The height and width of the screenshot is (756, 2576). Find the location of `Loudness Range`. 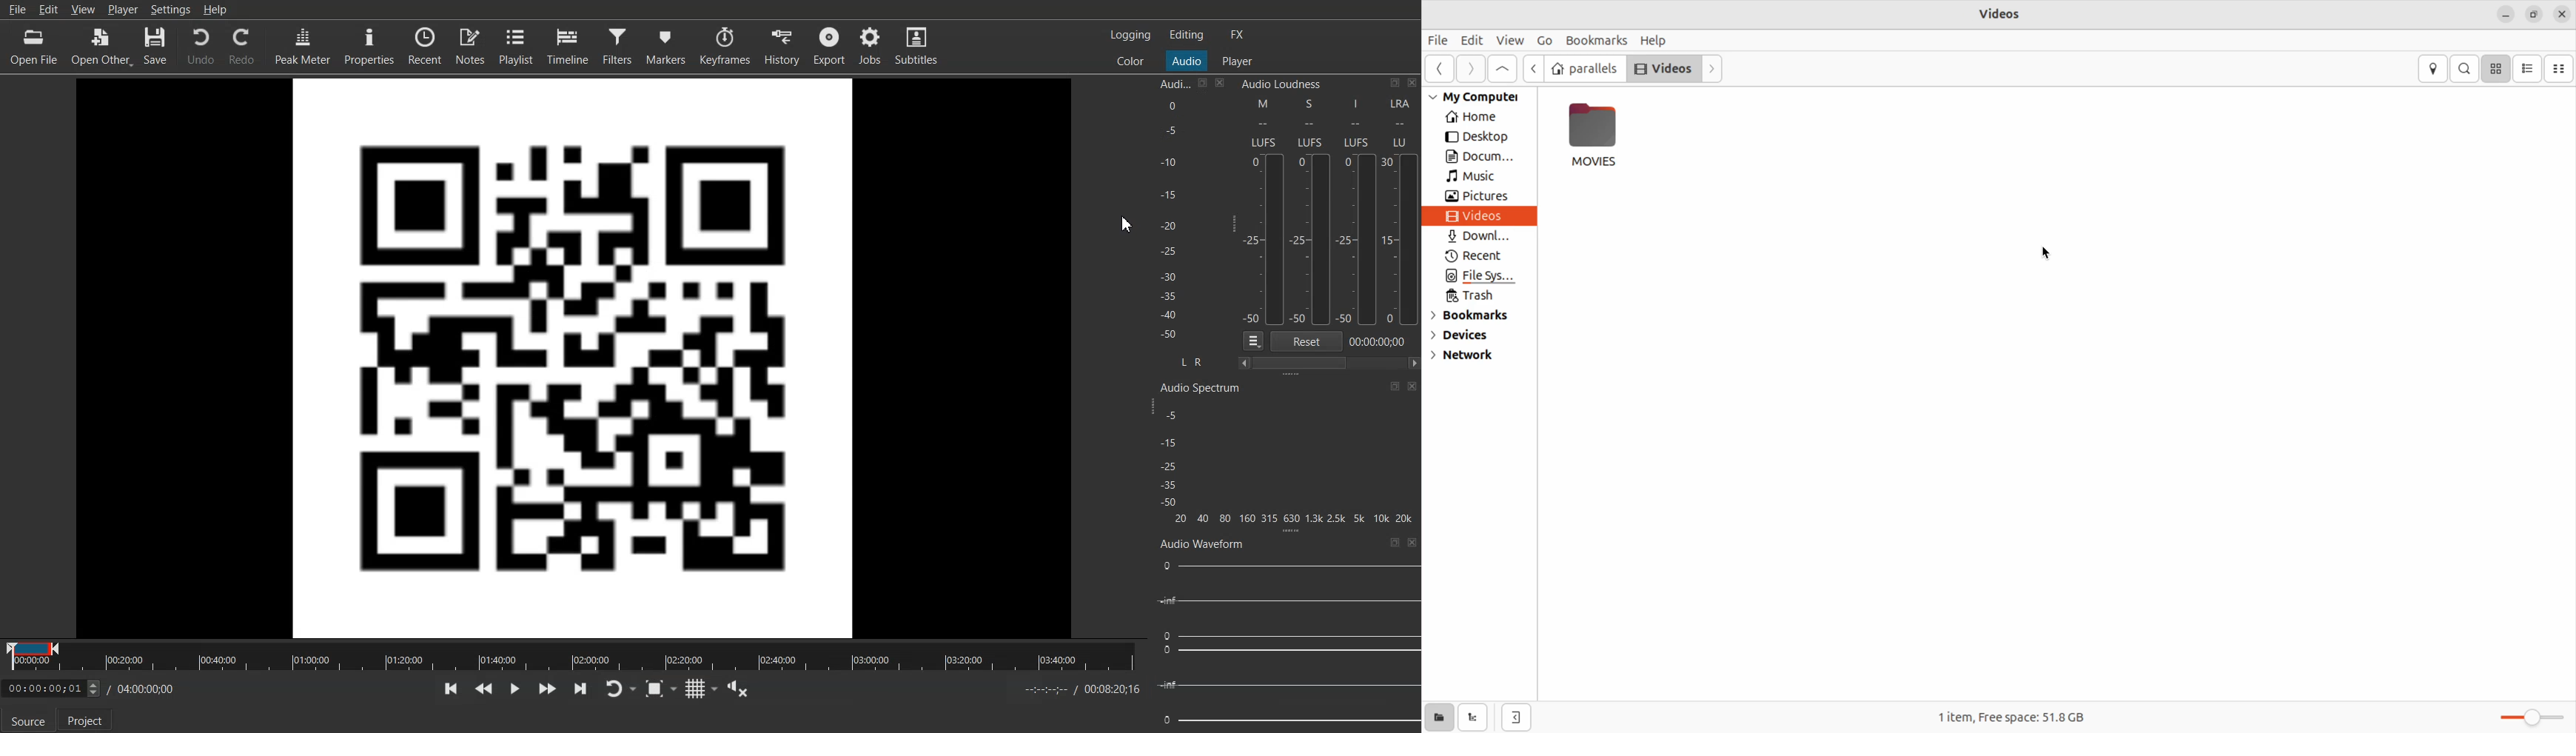

Loudness Range is located at coordinates (1401, 210).